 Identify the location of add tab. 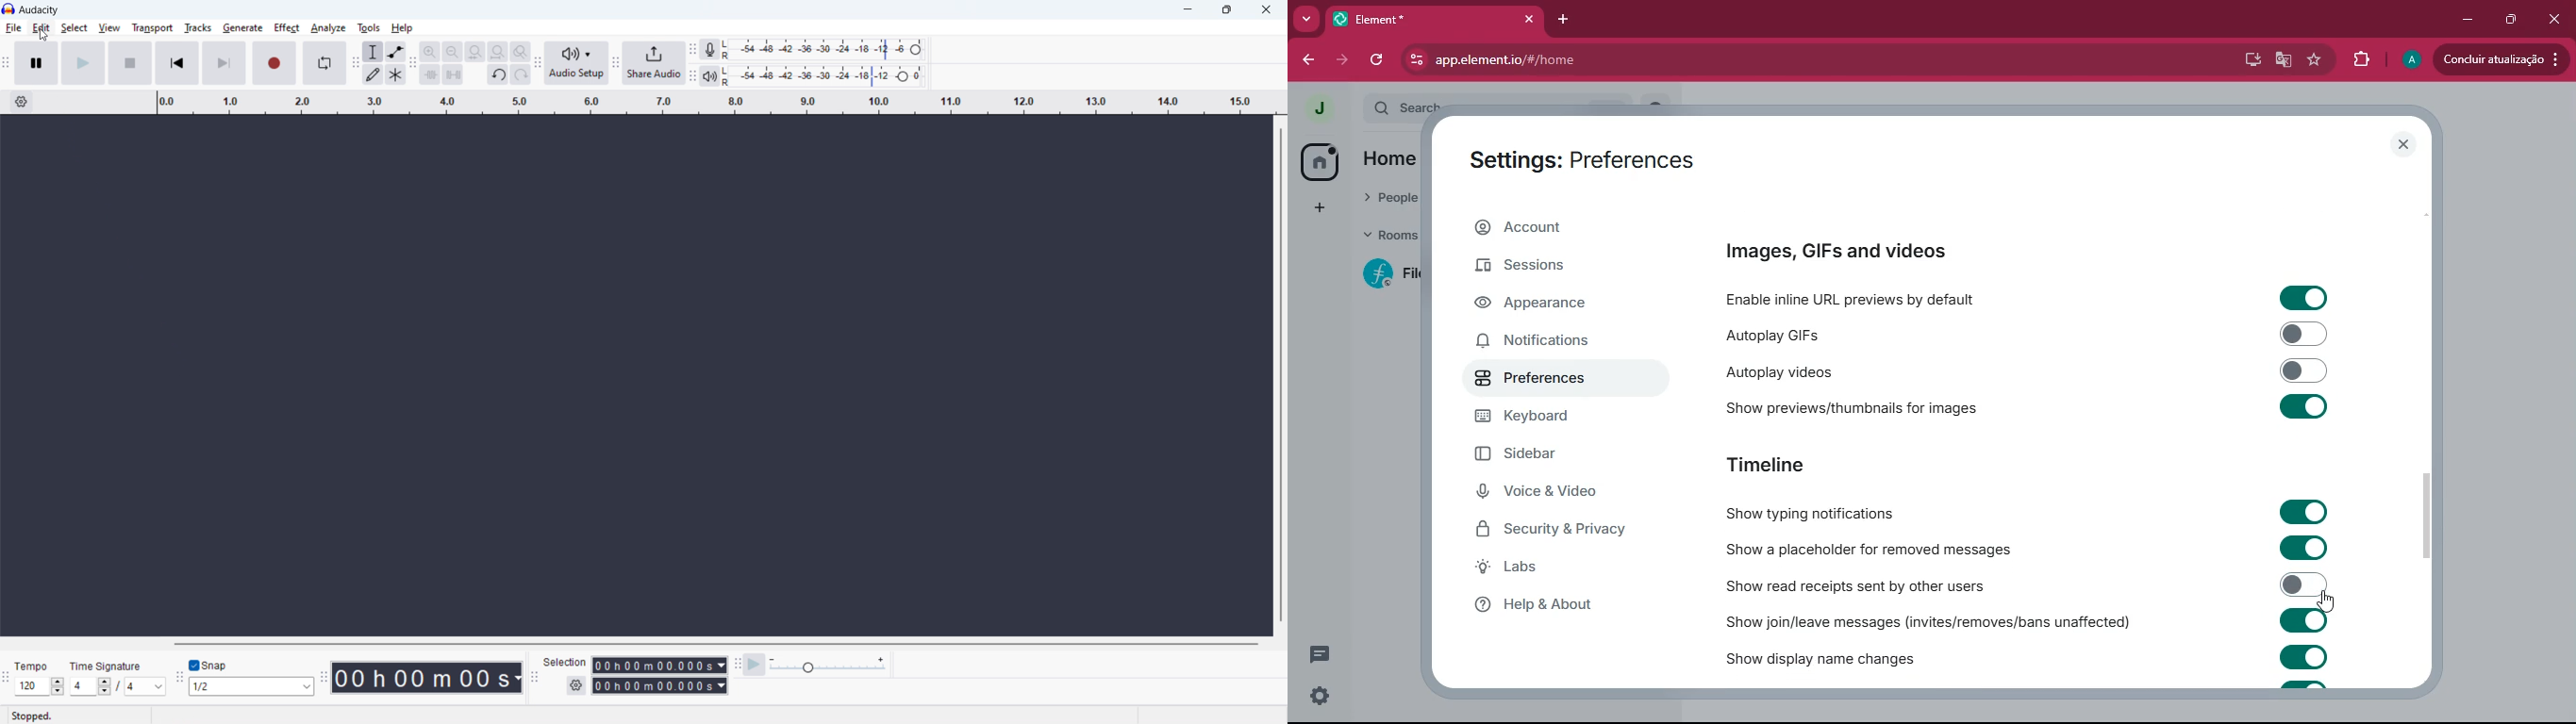
(1564, 20).